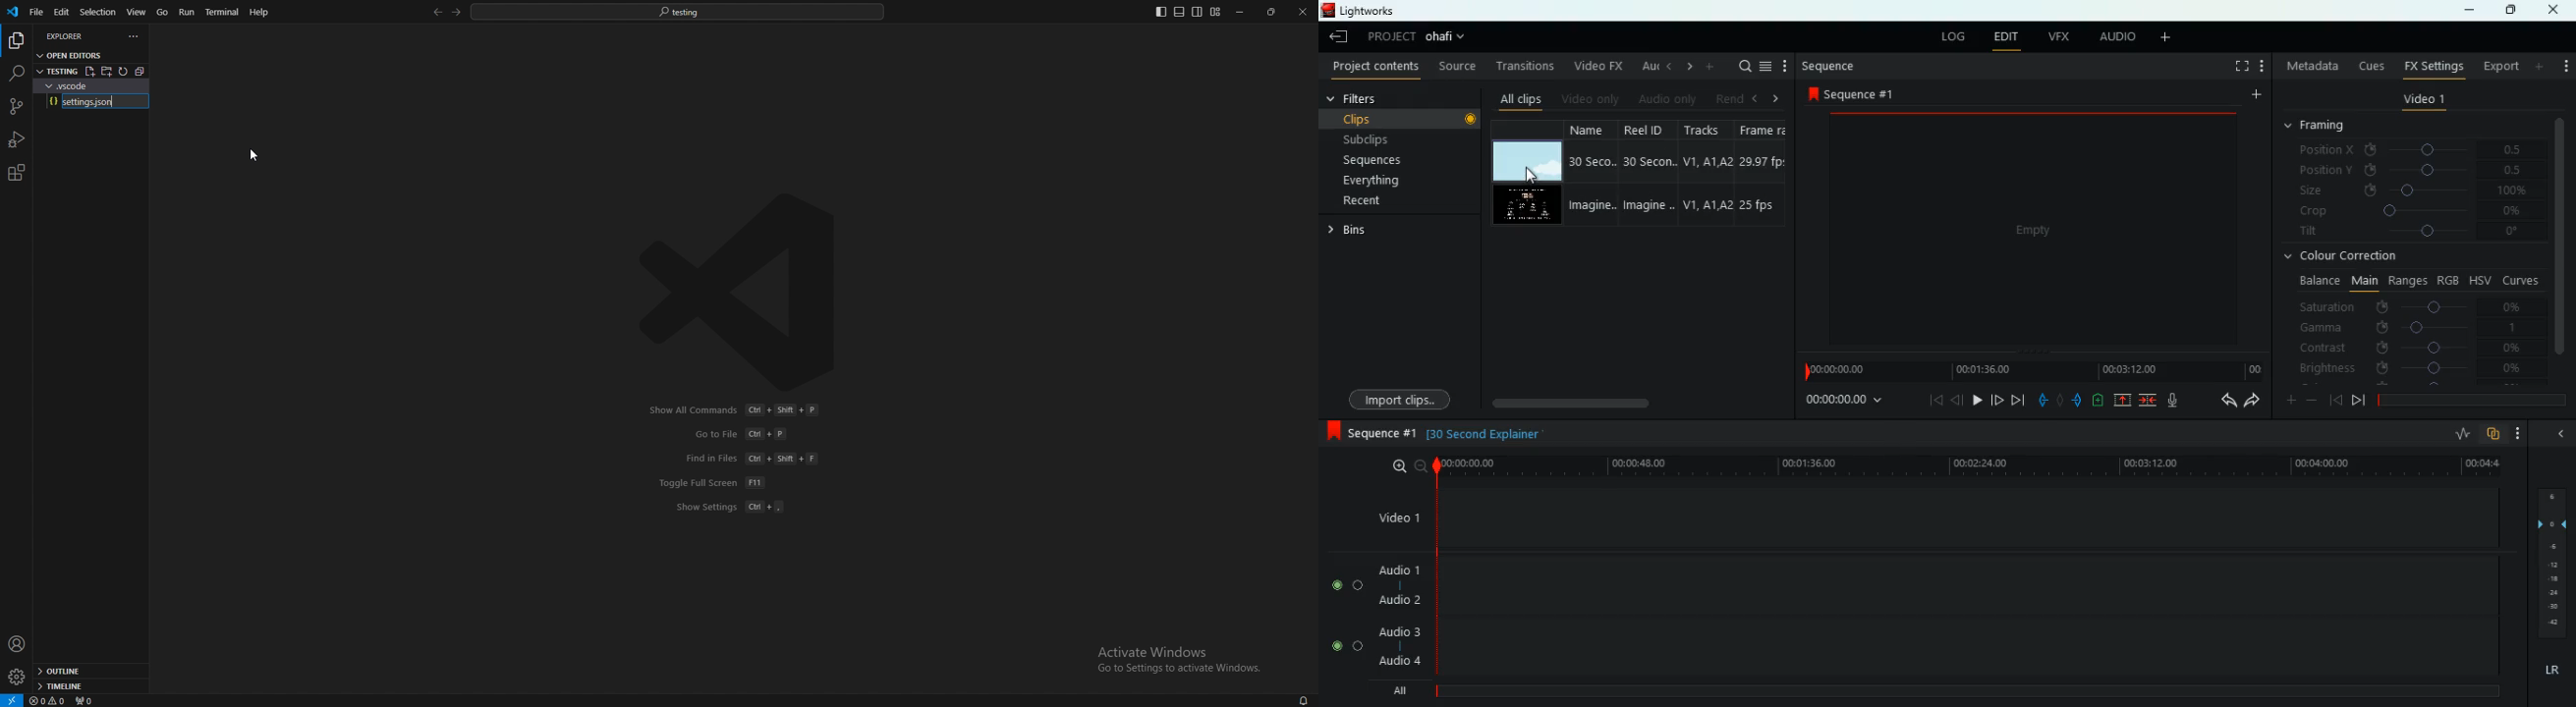 The image size is (2576, 728). What do you see at coordinates (2560, 235) in the screenshot?
I see `vertical scroll bar` at bounding box center [2560, 235].